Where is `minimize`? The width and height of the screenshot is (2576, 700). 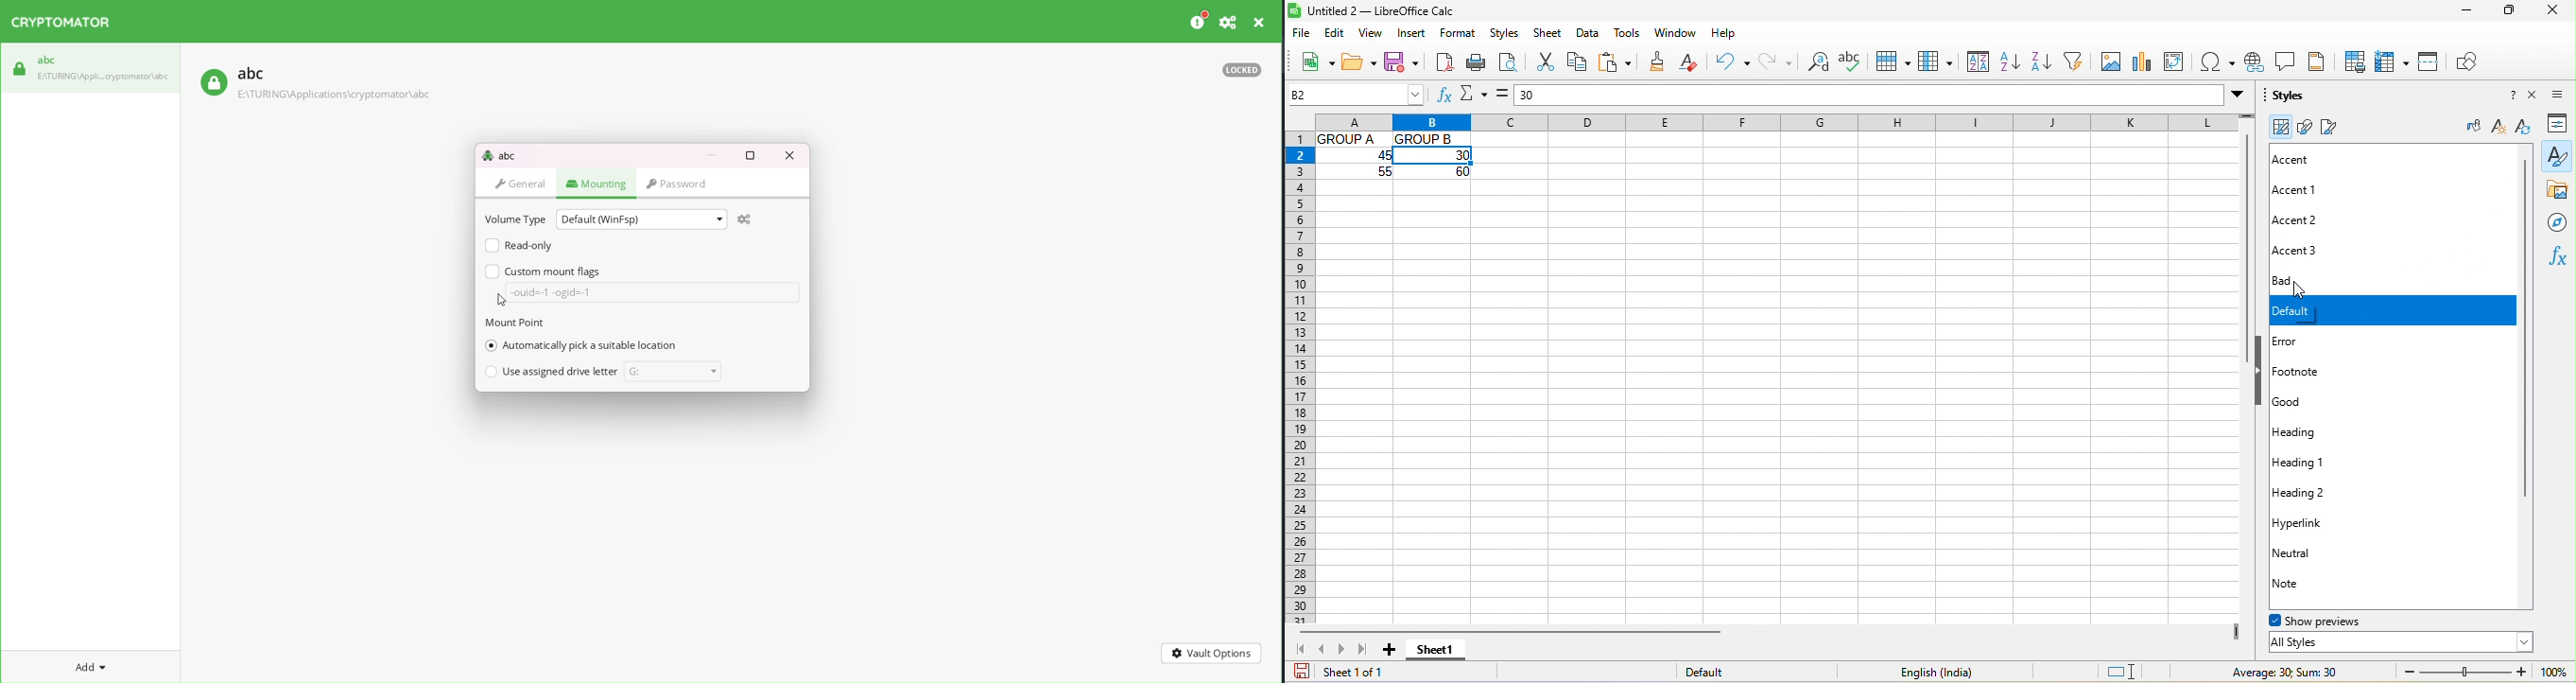 minimize is located at coordinates (2464, 10).